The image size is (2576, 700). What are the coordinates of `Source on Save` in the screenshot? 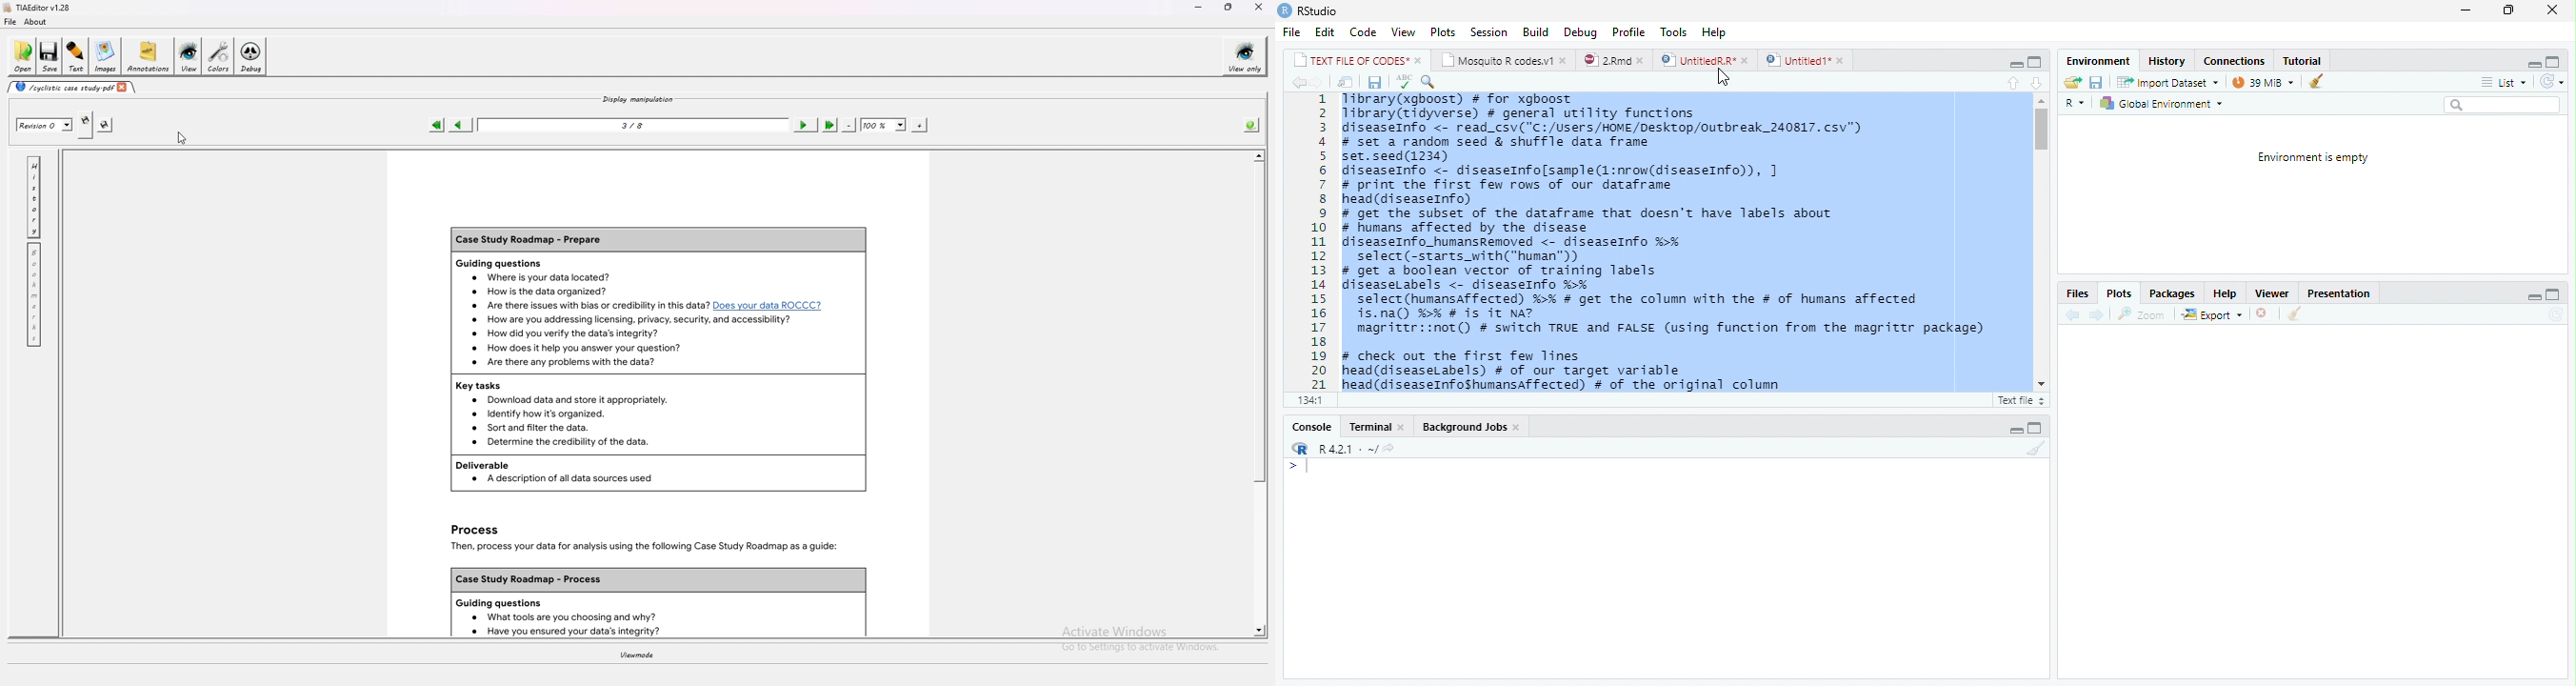 It's located at (1431, 83).